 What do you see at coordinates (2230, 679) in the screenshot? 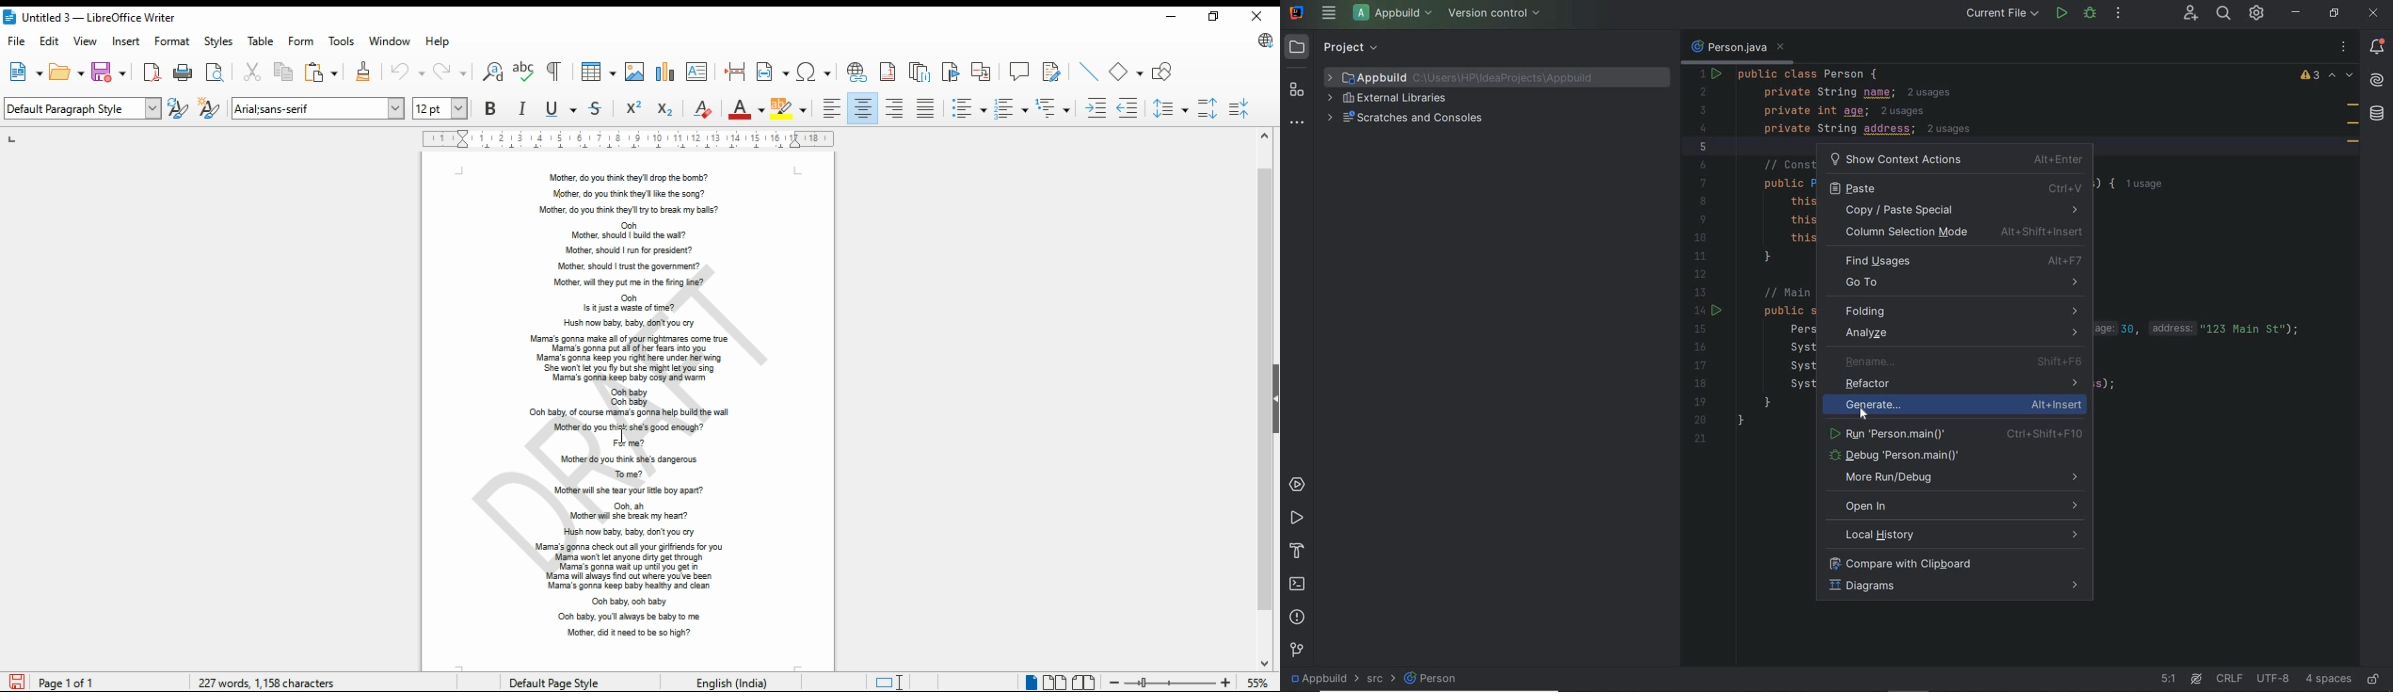
I see `line separator` at bounding box center [2230, 679].